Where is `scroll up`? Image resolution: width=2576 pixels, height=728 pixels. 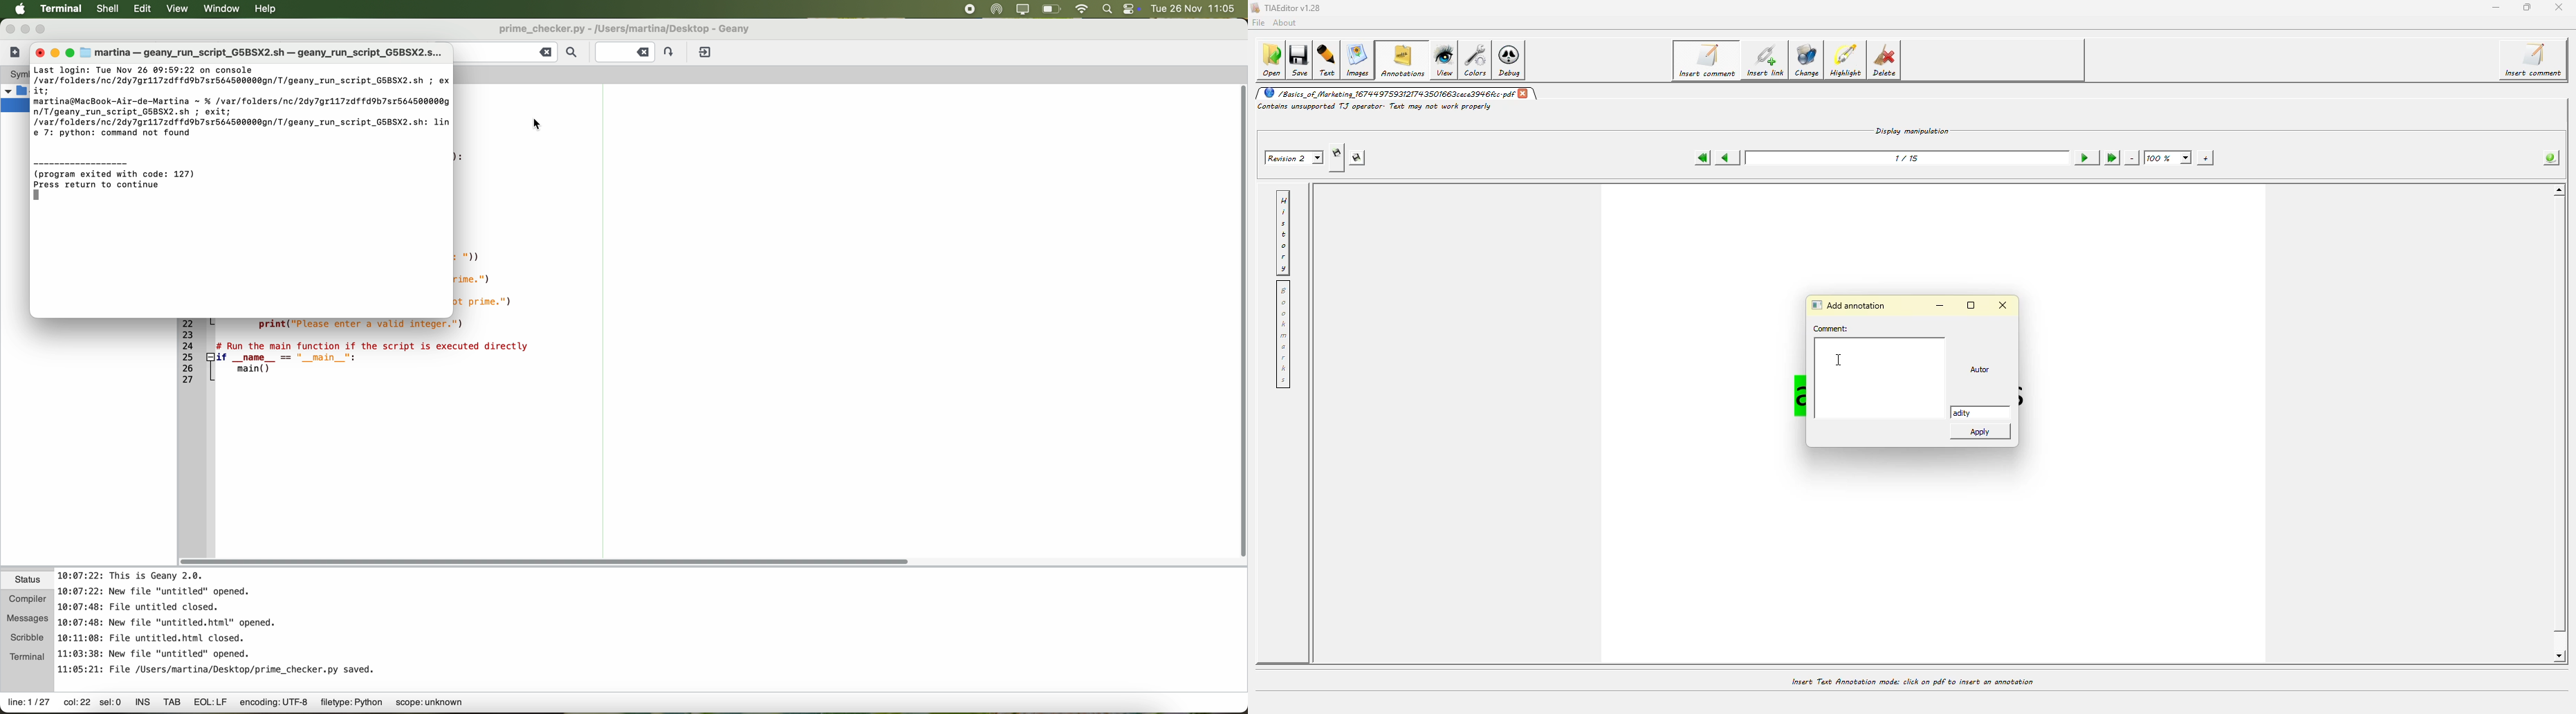 scroll up is located at coordinates (2557, 191).